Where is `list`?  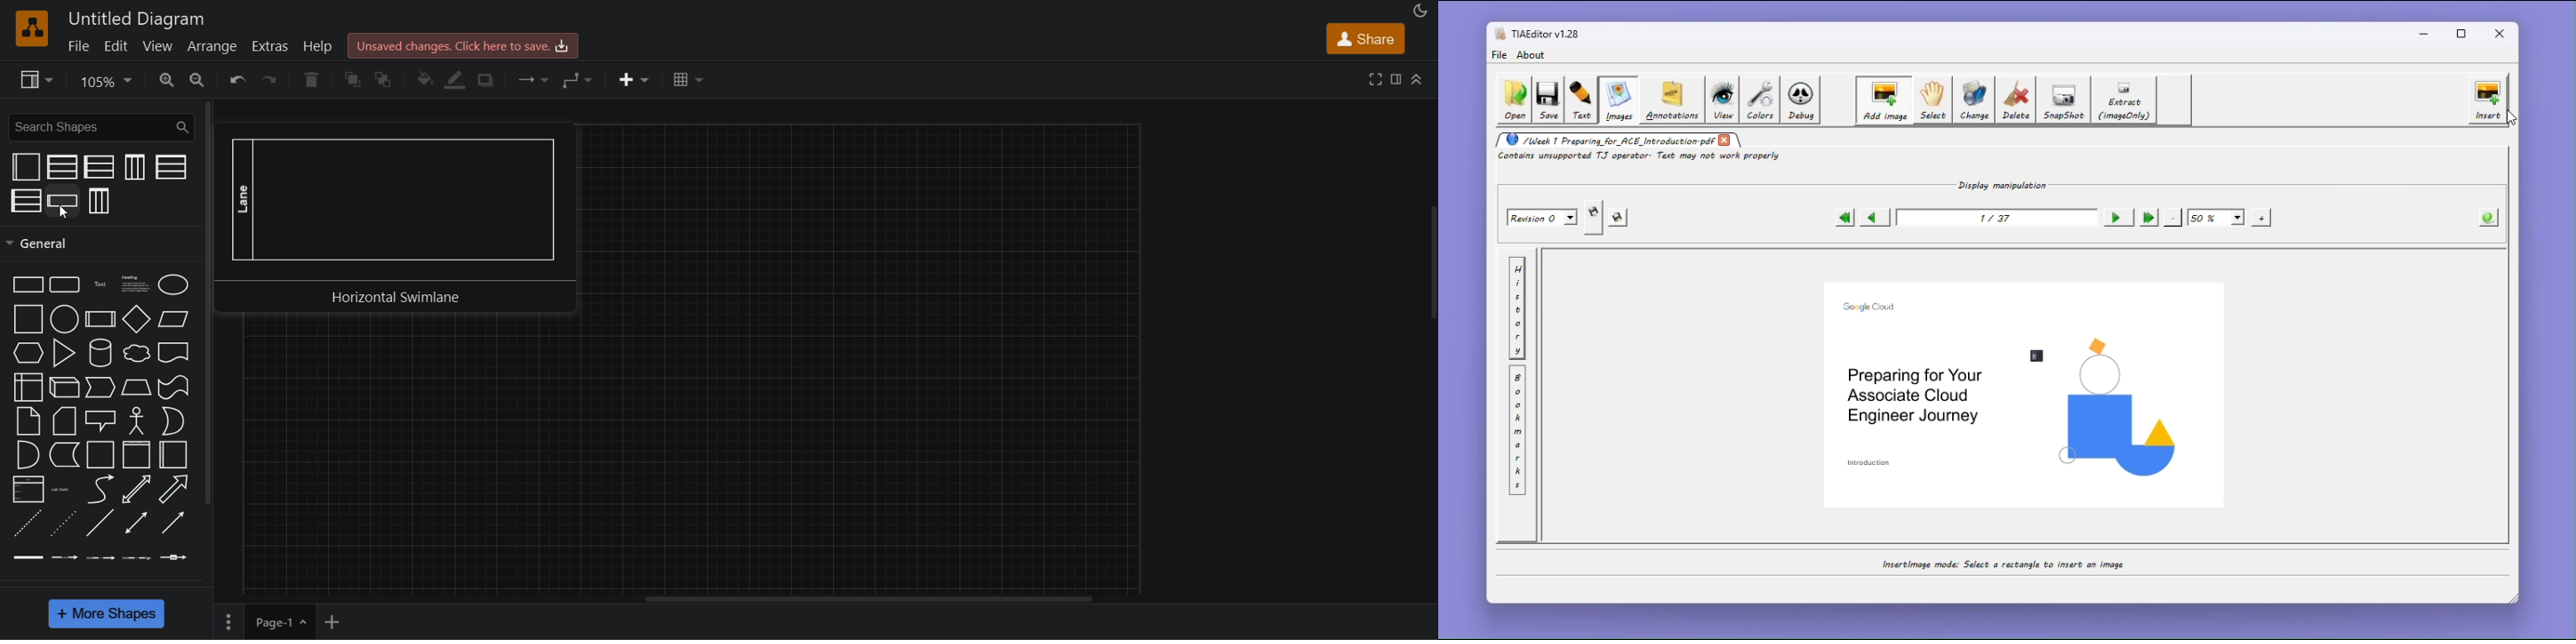 list is located at coordinates (28, 490).